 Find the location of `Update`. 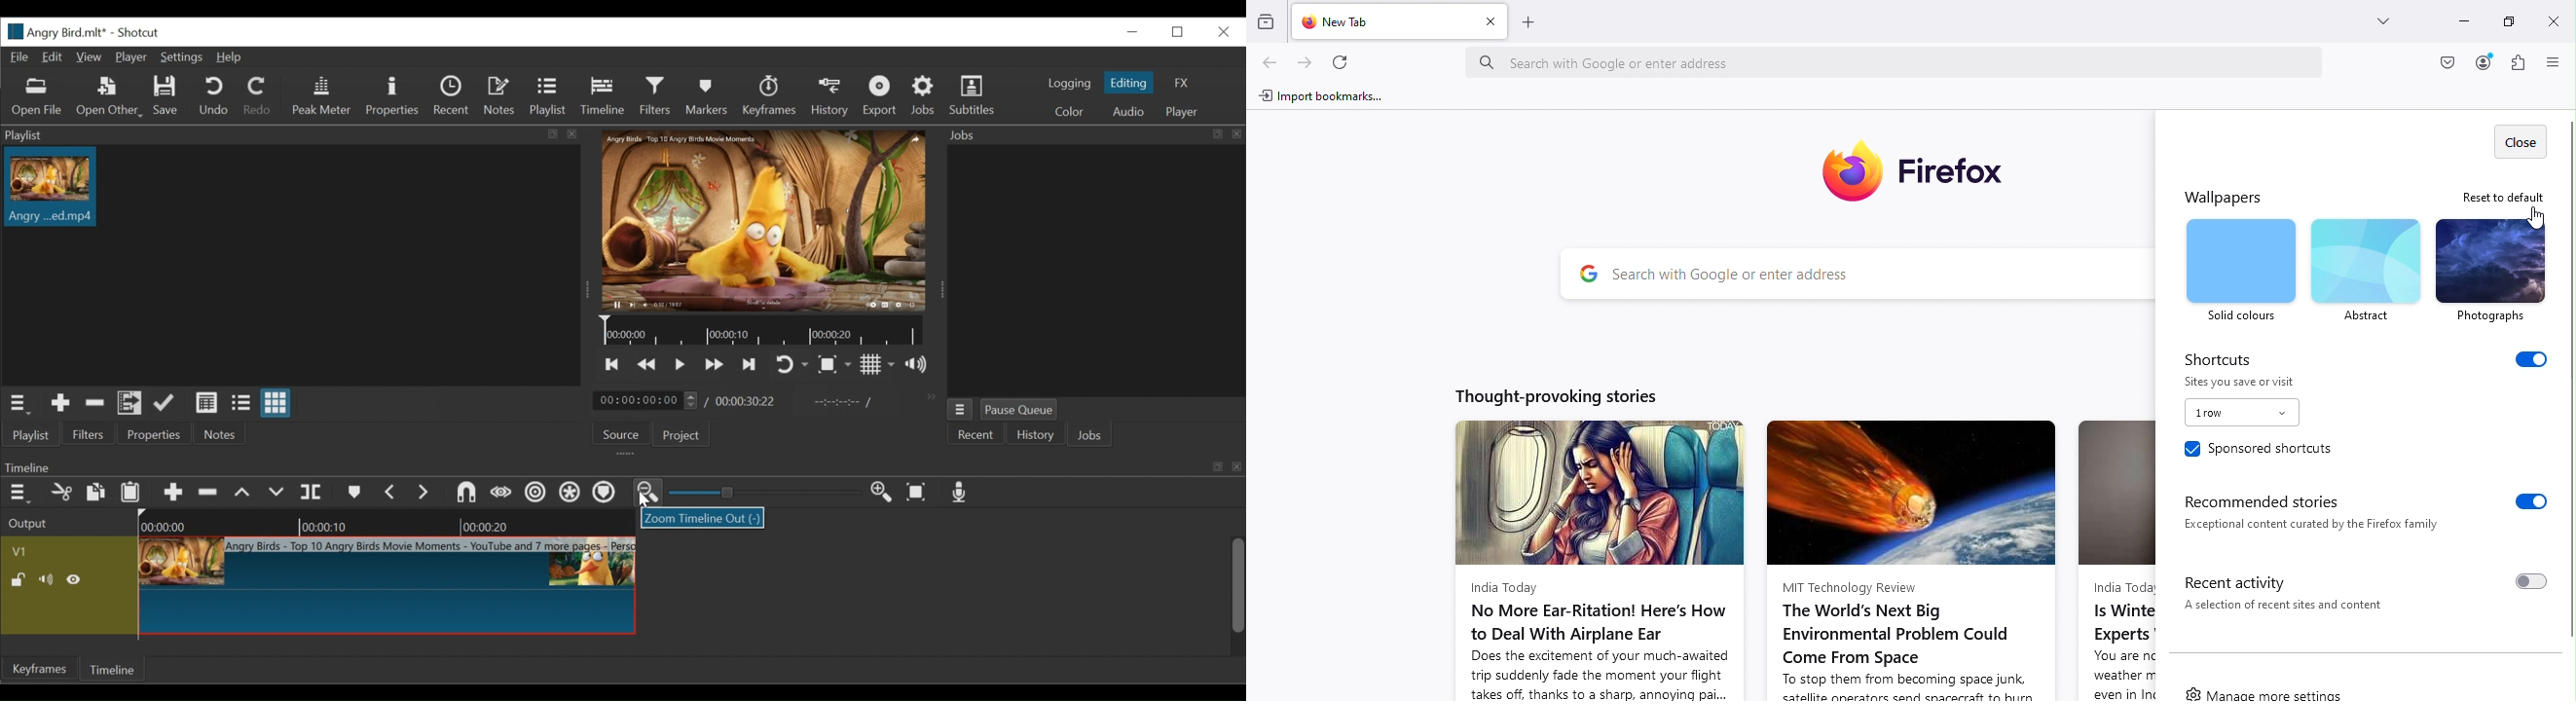

Update is located at coordinates (164, 403).